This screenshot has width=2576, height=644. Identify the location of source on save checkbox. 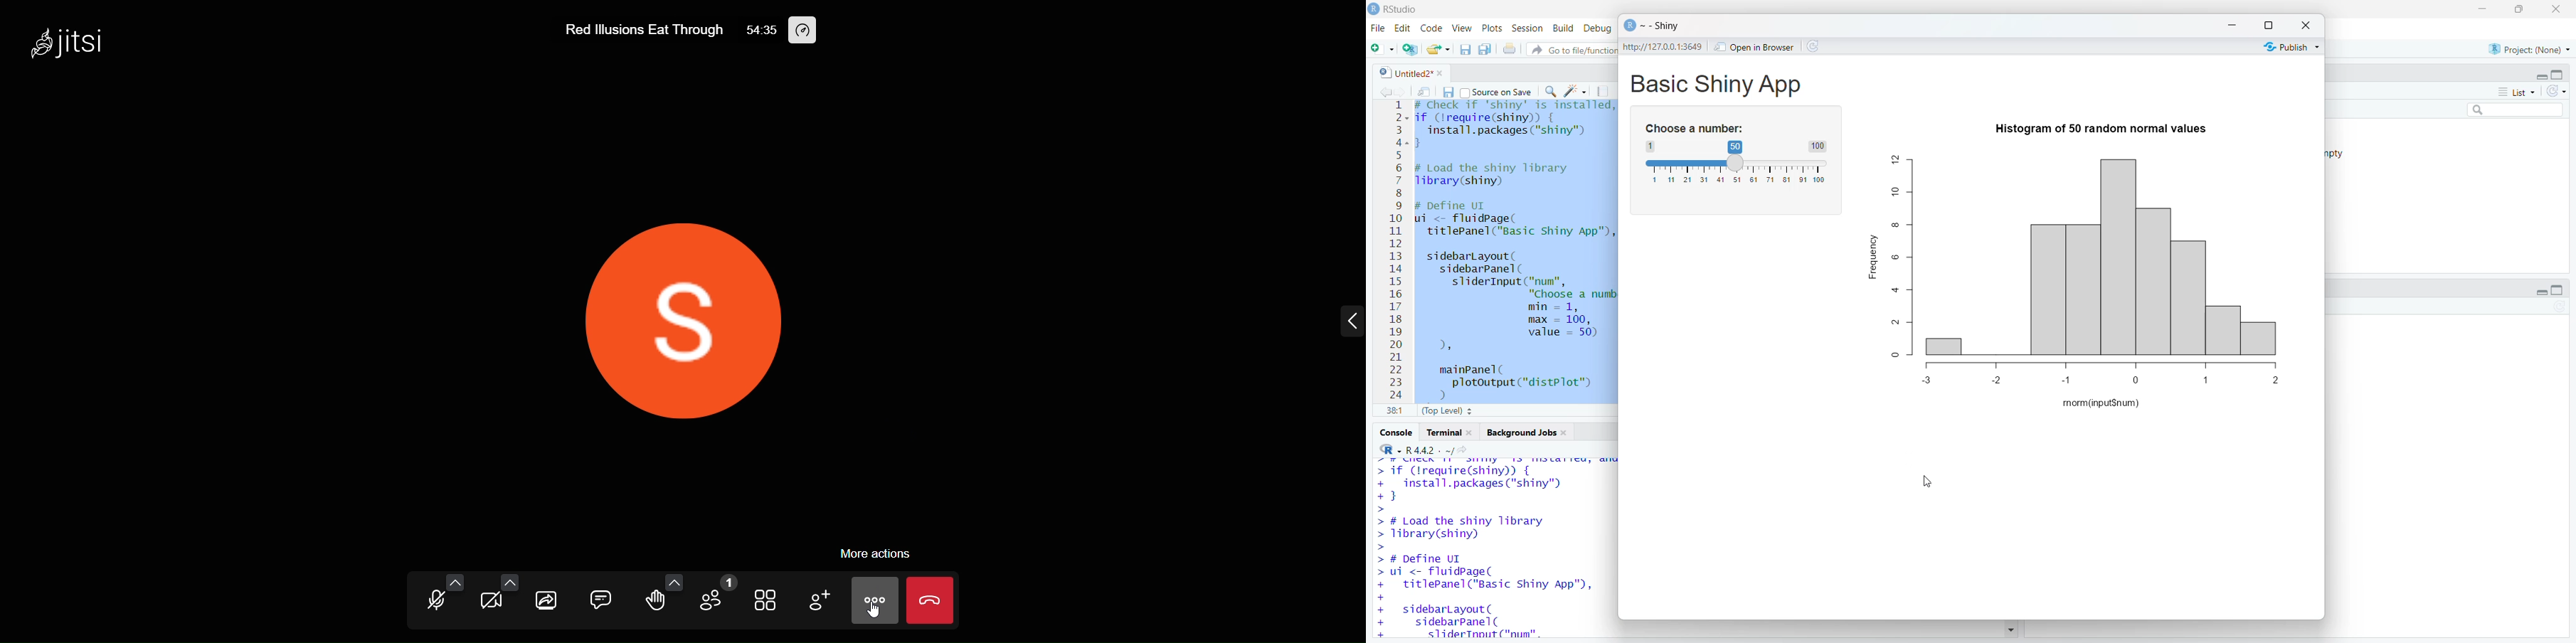
(1497, 91).